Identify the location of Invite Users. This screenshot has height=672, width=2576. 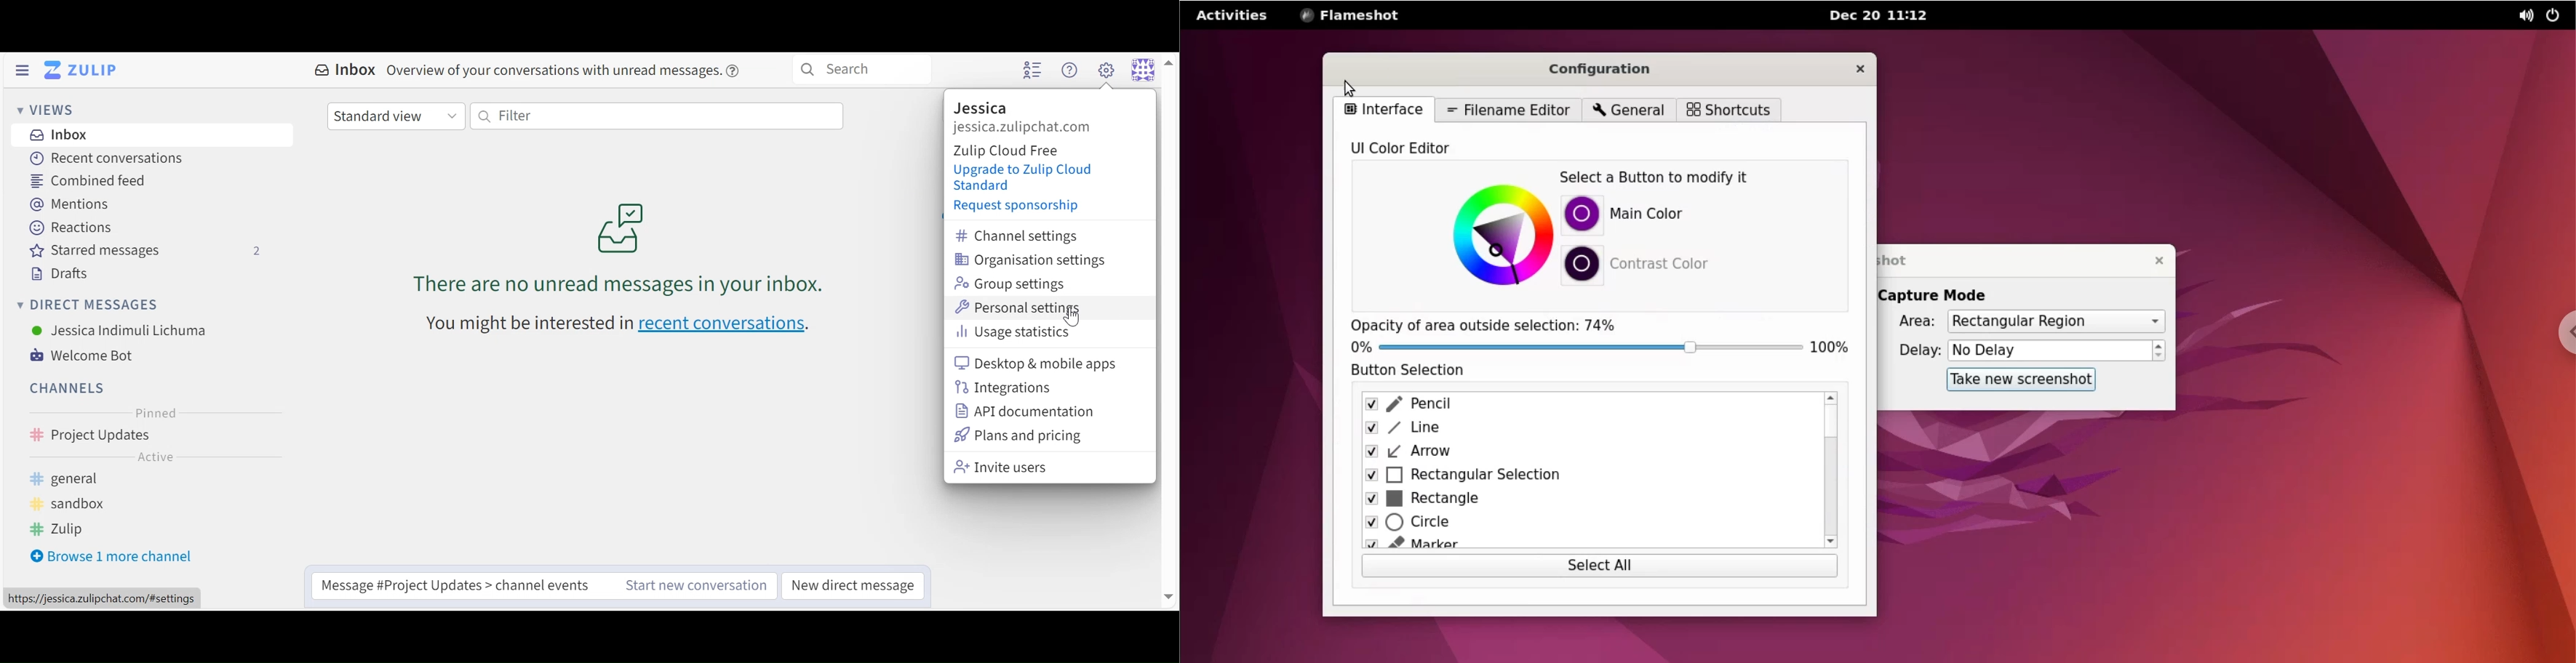
(1000, 467).